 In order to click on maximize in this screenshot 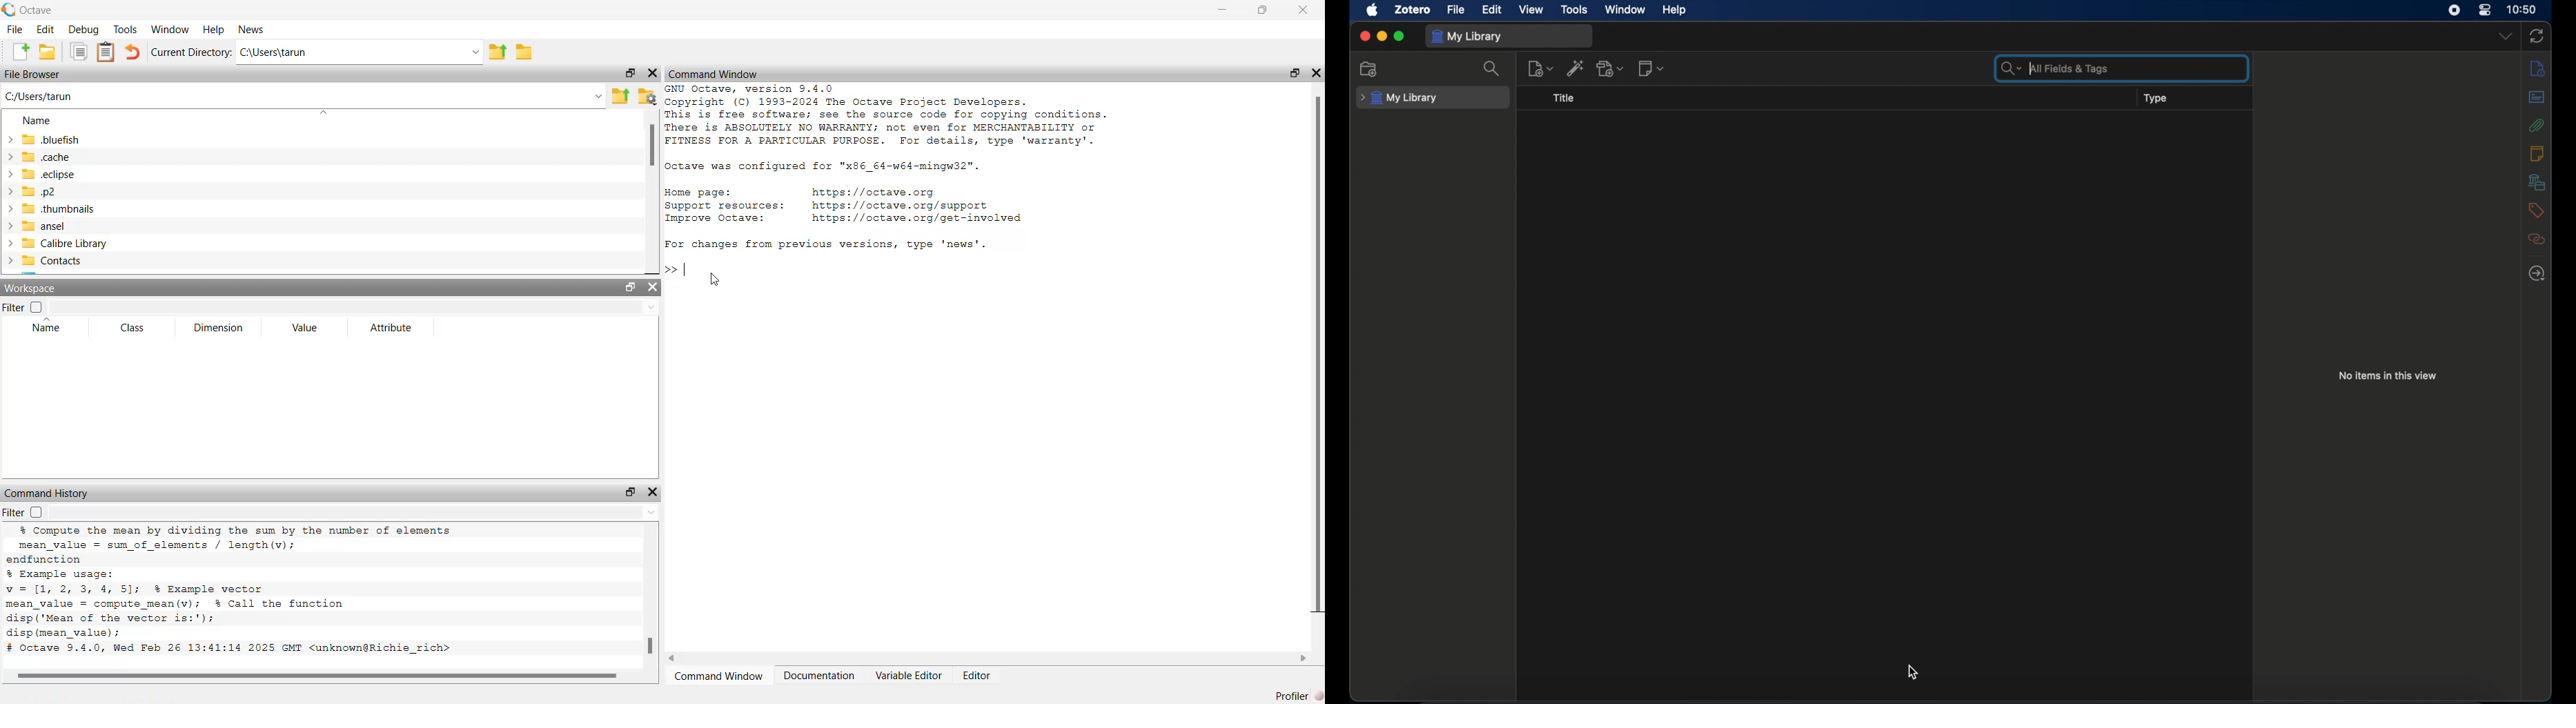, I will do `click(1399, 37)`.